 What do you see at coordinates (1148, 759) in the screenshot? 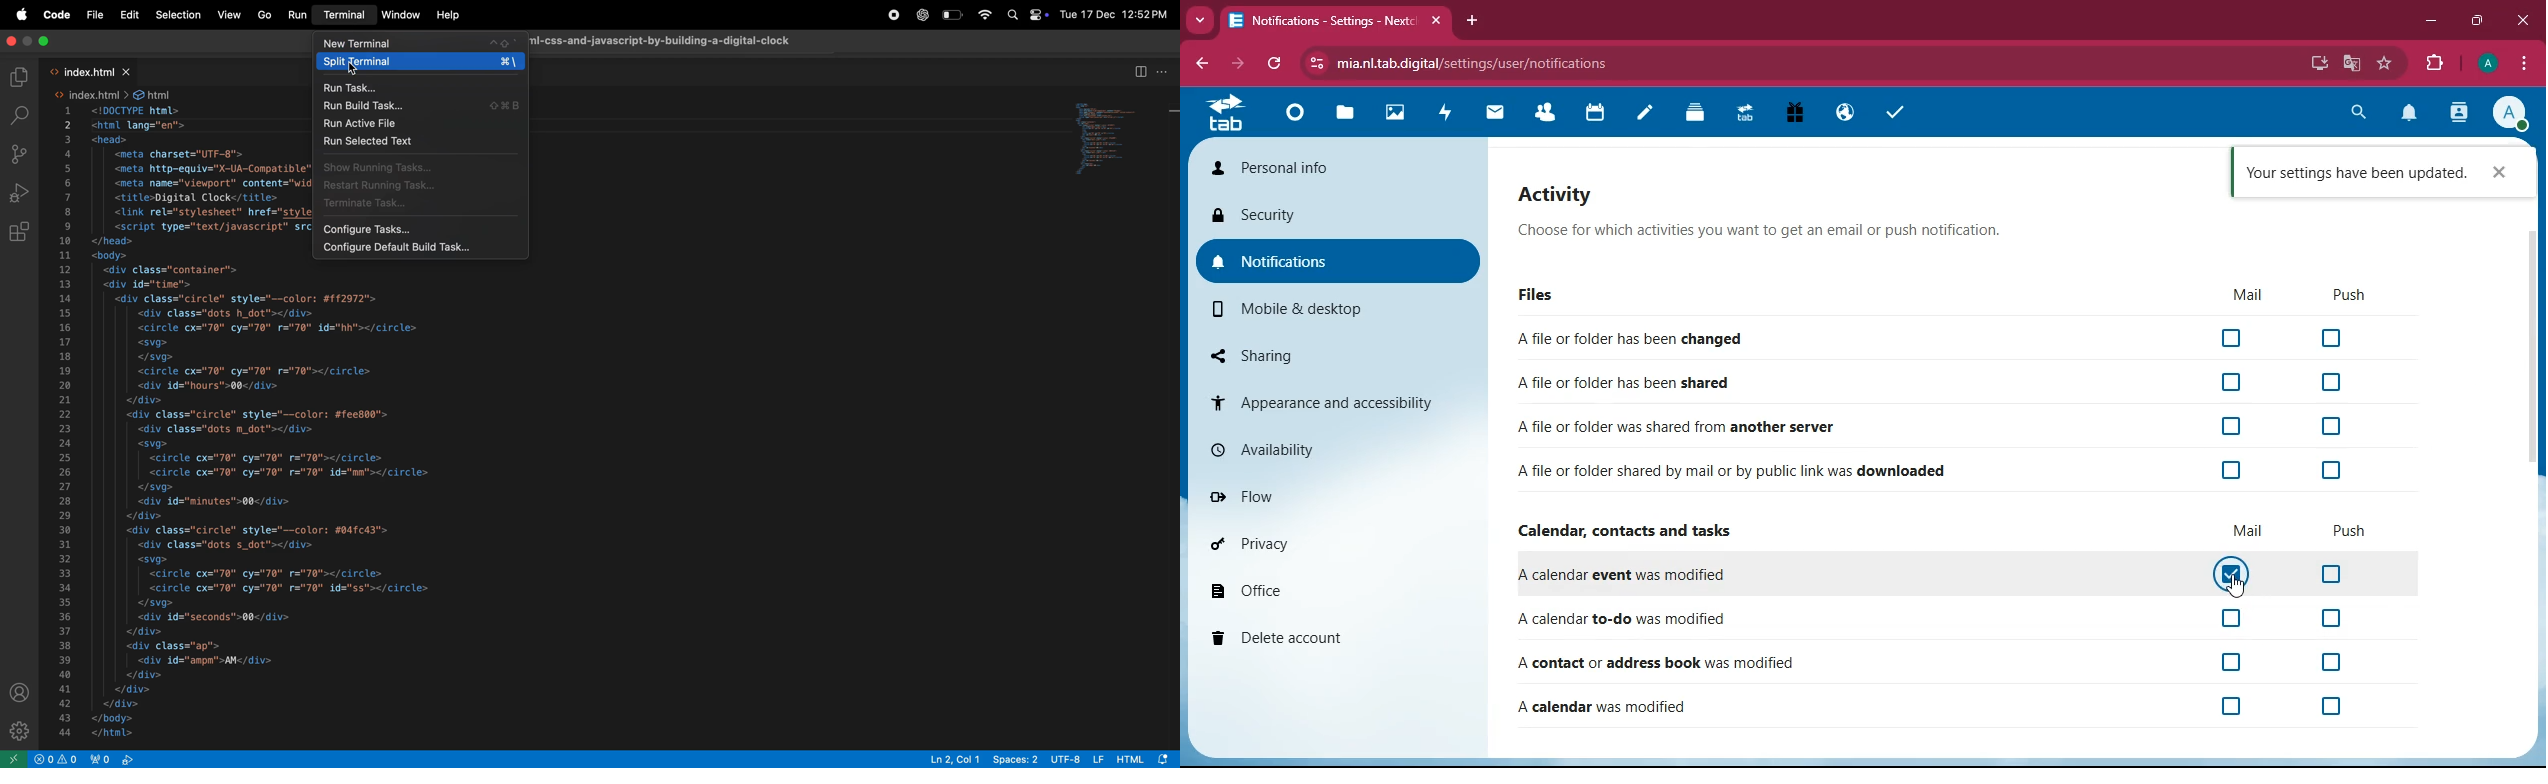
I see `Html Alert` at bounding box center [1148, 759].